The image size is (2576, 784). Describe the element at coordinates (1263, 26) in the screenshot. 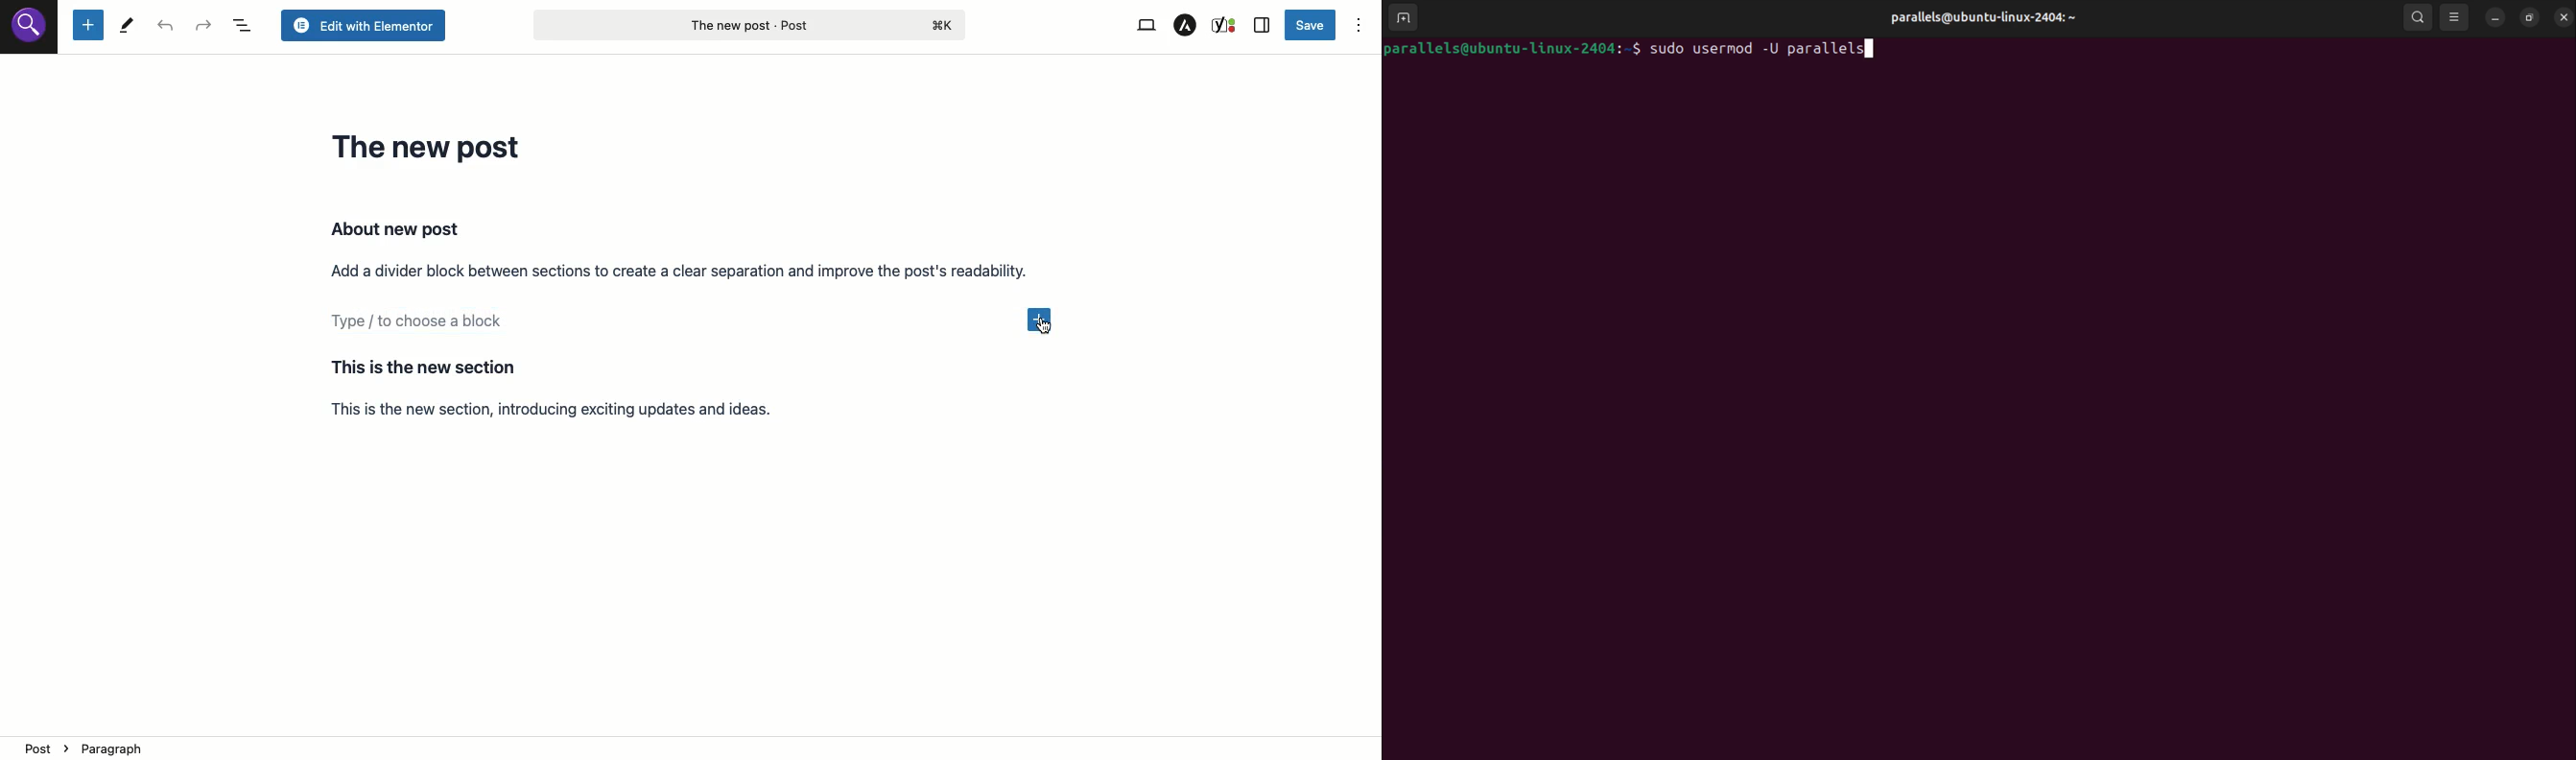

I see `Sidebar` at that location.